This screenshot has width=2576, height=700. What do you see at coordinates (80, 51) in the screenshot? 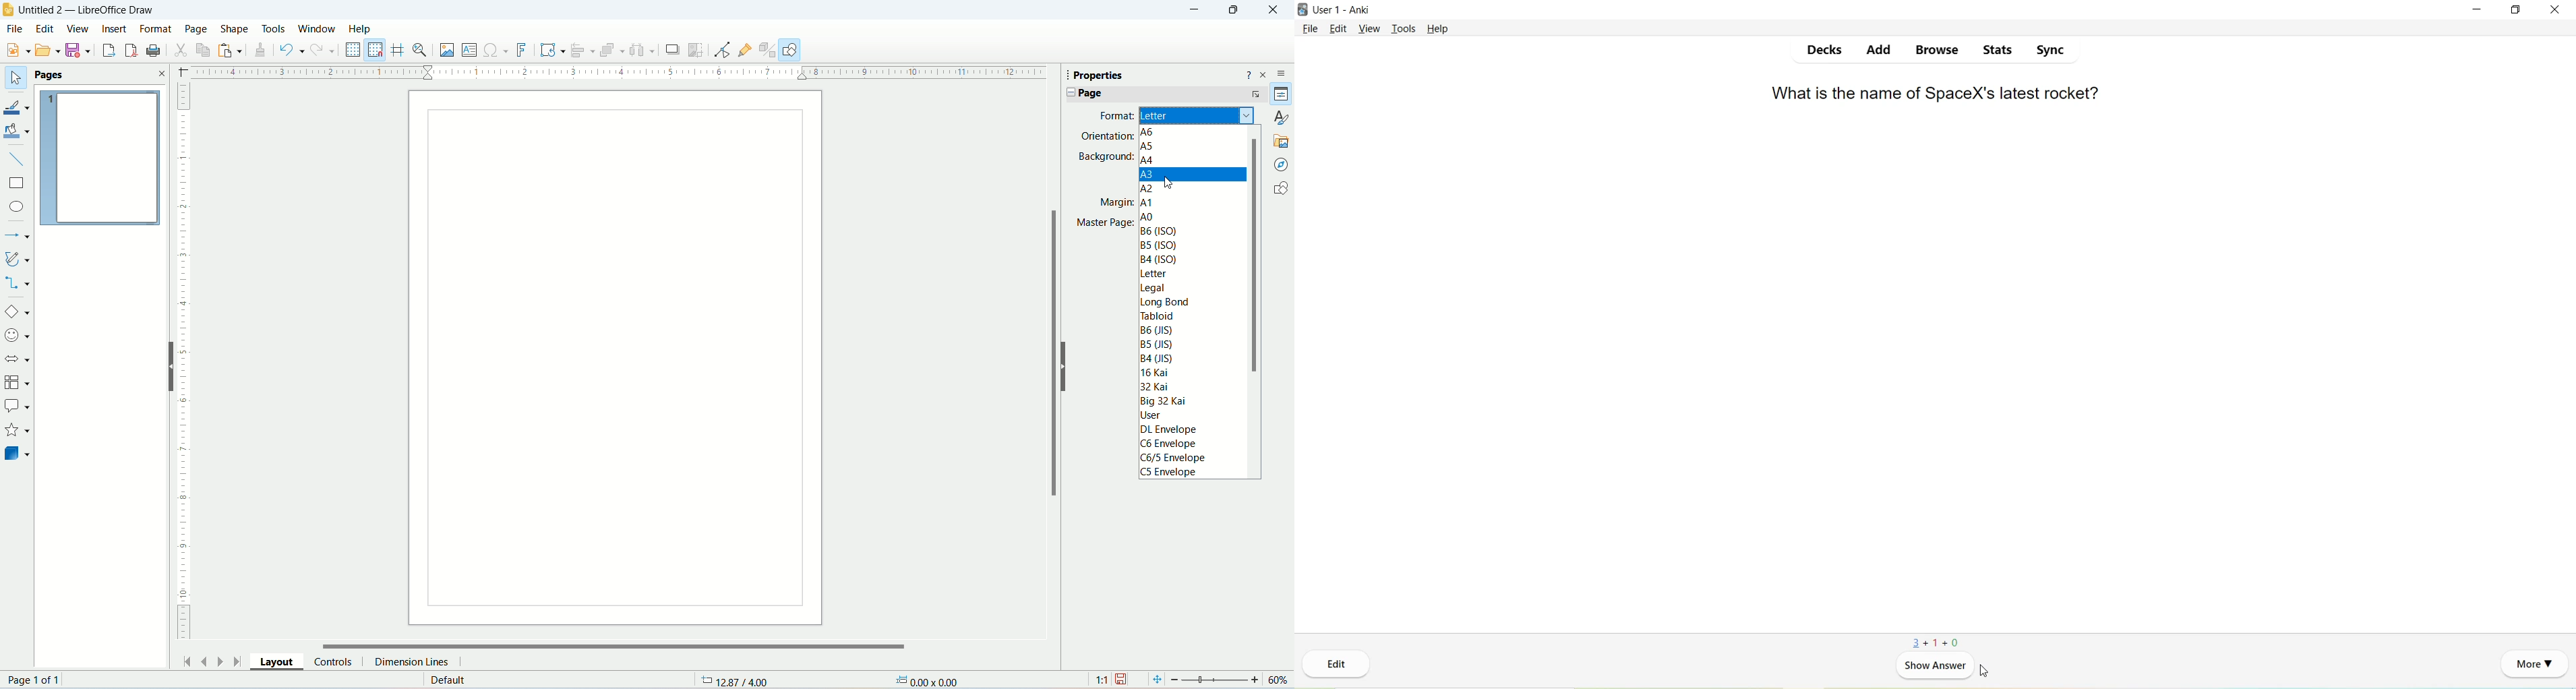
I see `save` at bounding box center [80, 51].